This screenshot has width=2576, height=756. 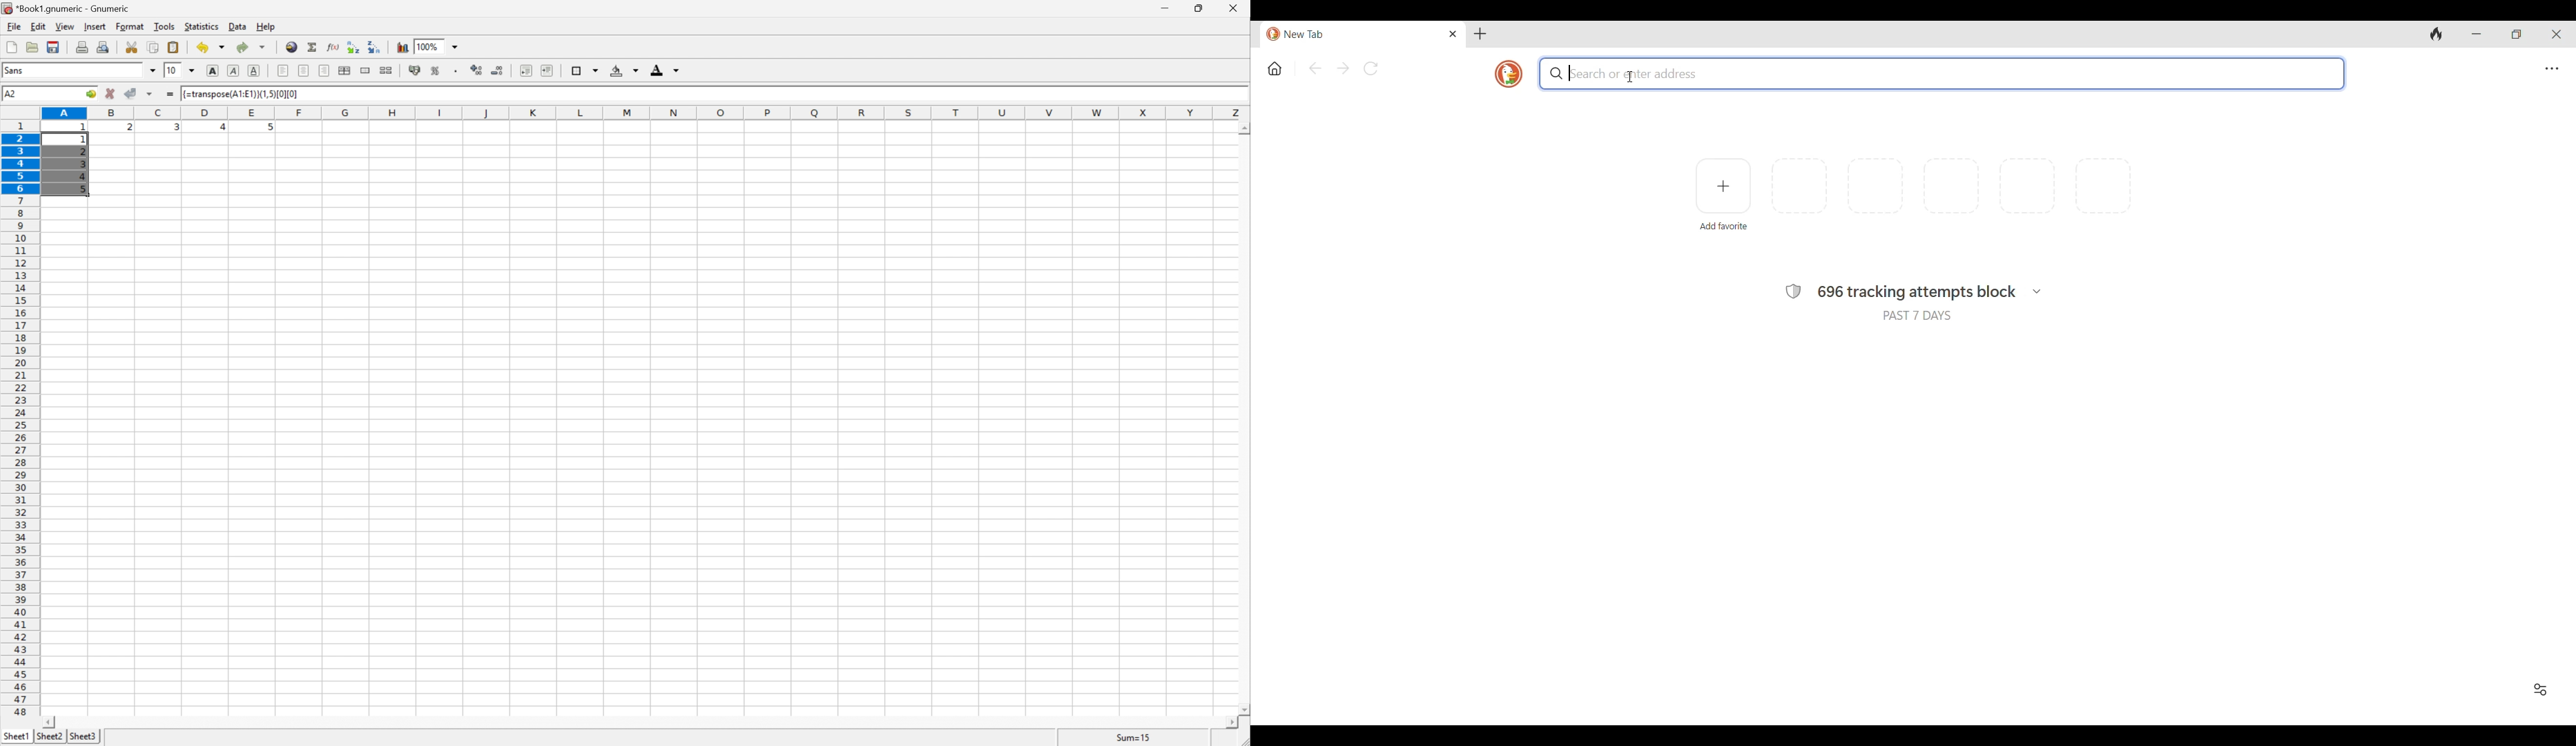 I want to click on 2, so click(x=82, y=153).